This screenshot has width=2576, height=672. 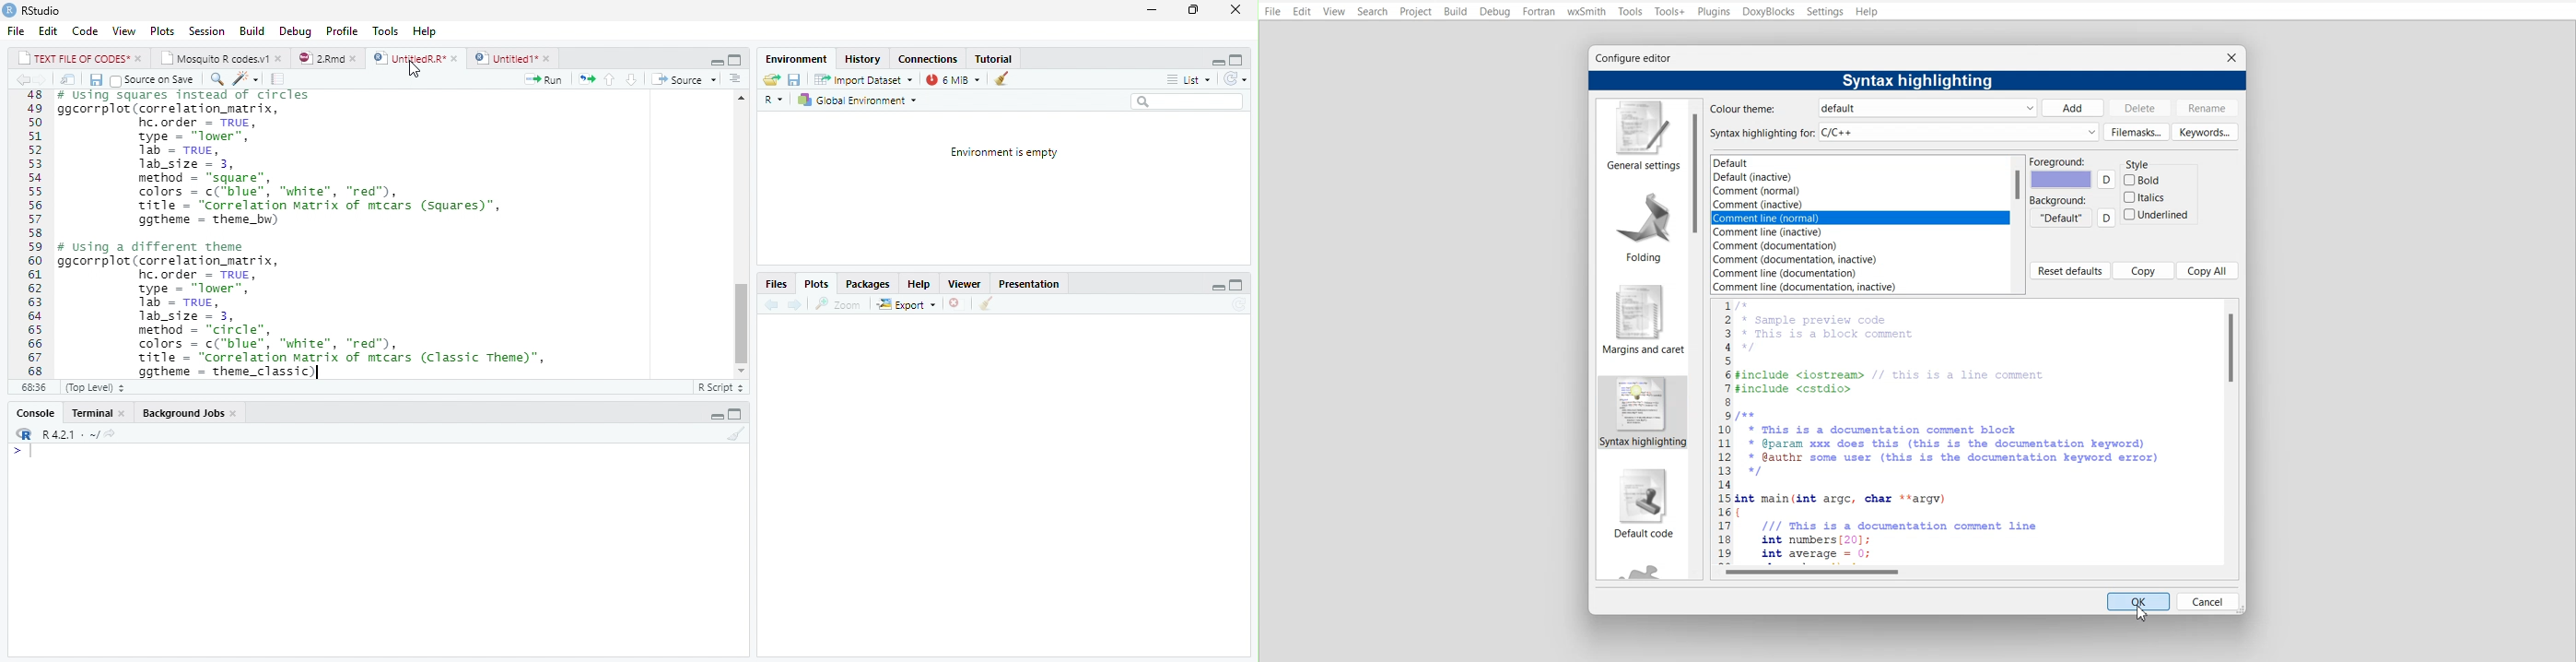 I want to click on load workspace, so click(x=770, y=79).